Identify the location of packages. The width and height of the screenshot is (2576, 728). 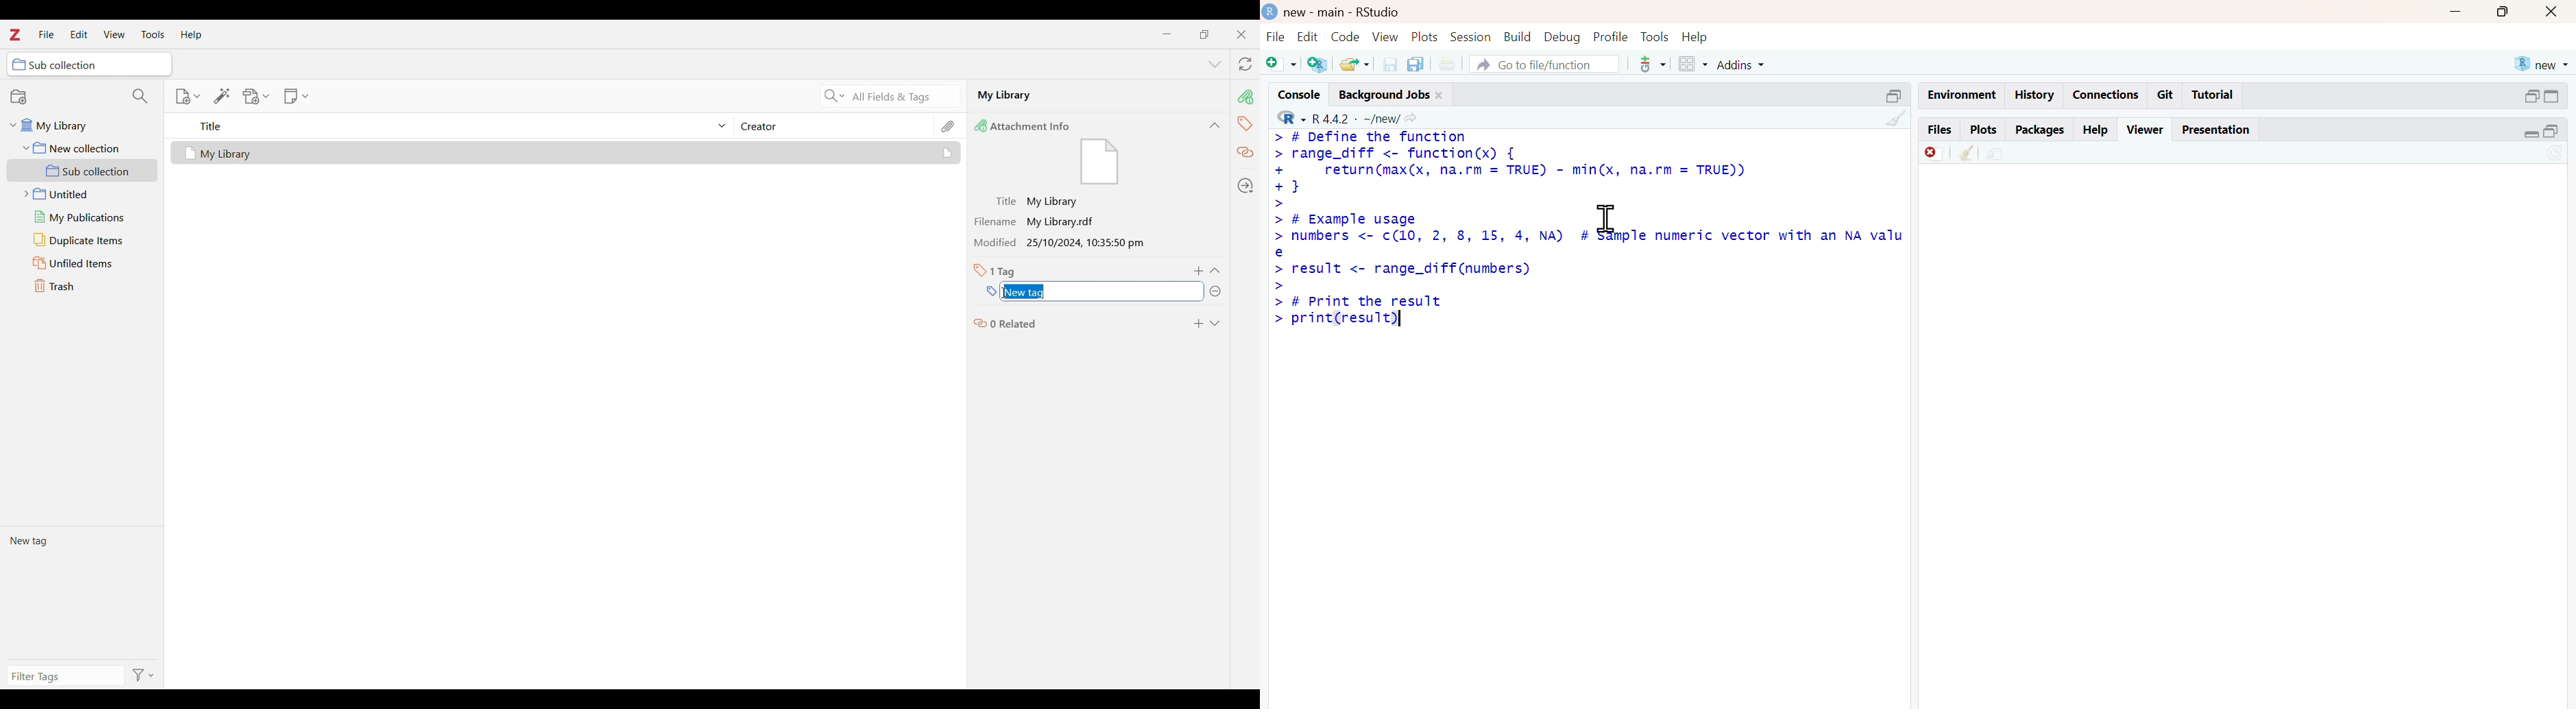
(2040, 131).